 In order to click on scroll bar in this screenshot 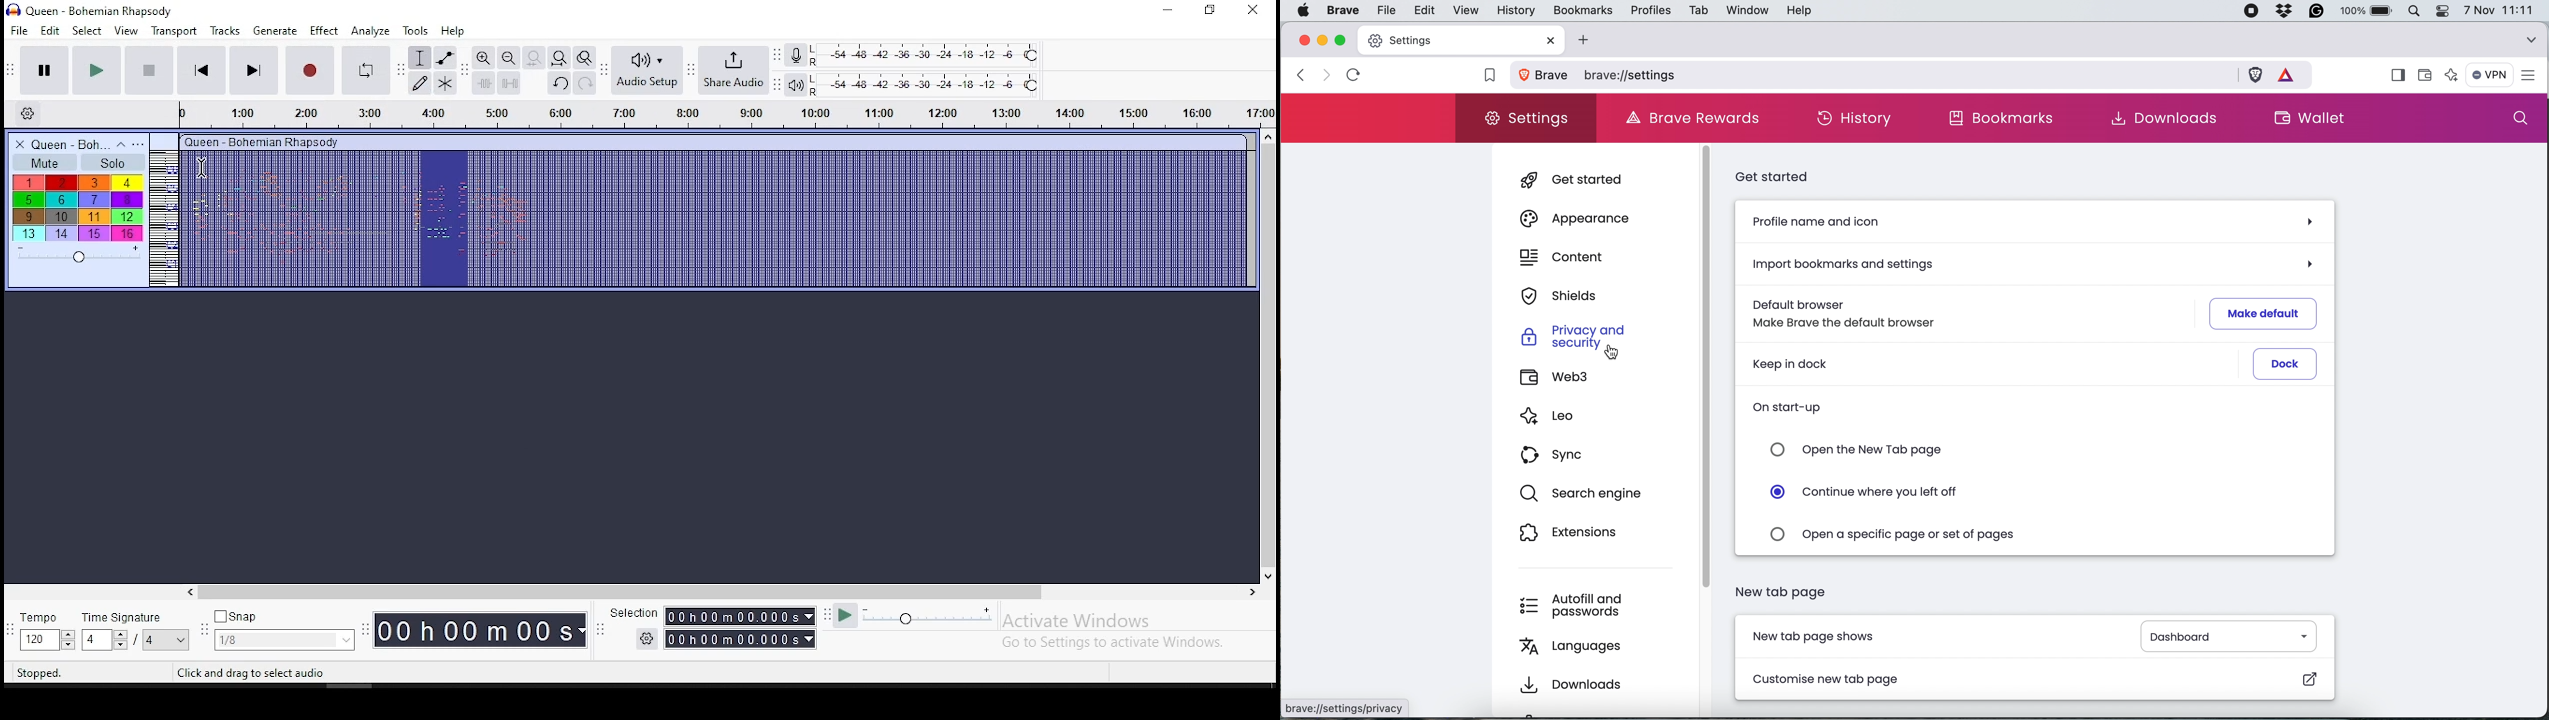, I will do `click(1272, 353)`.